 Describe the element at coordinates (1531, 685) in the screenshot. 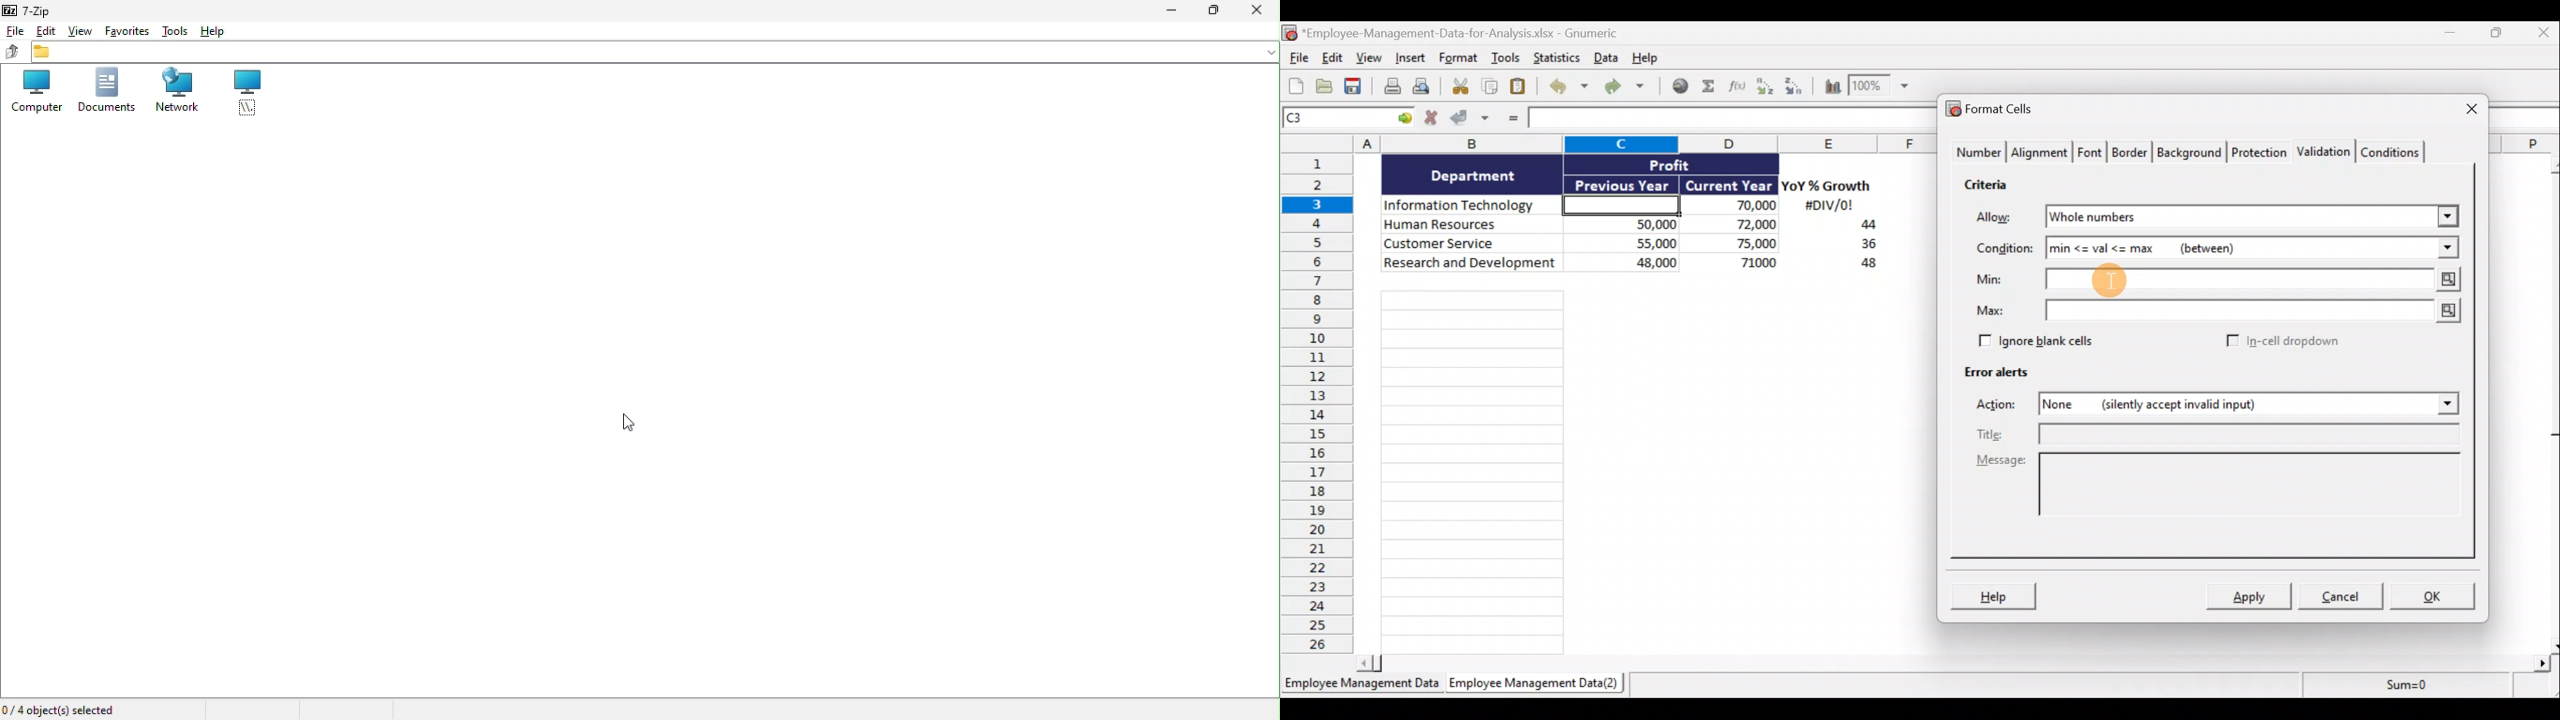

I see `Employee Management Data(2)` at that location.